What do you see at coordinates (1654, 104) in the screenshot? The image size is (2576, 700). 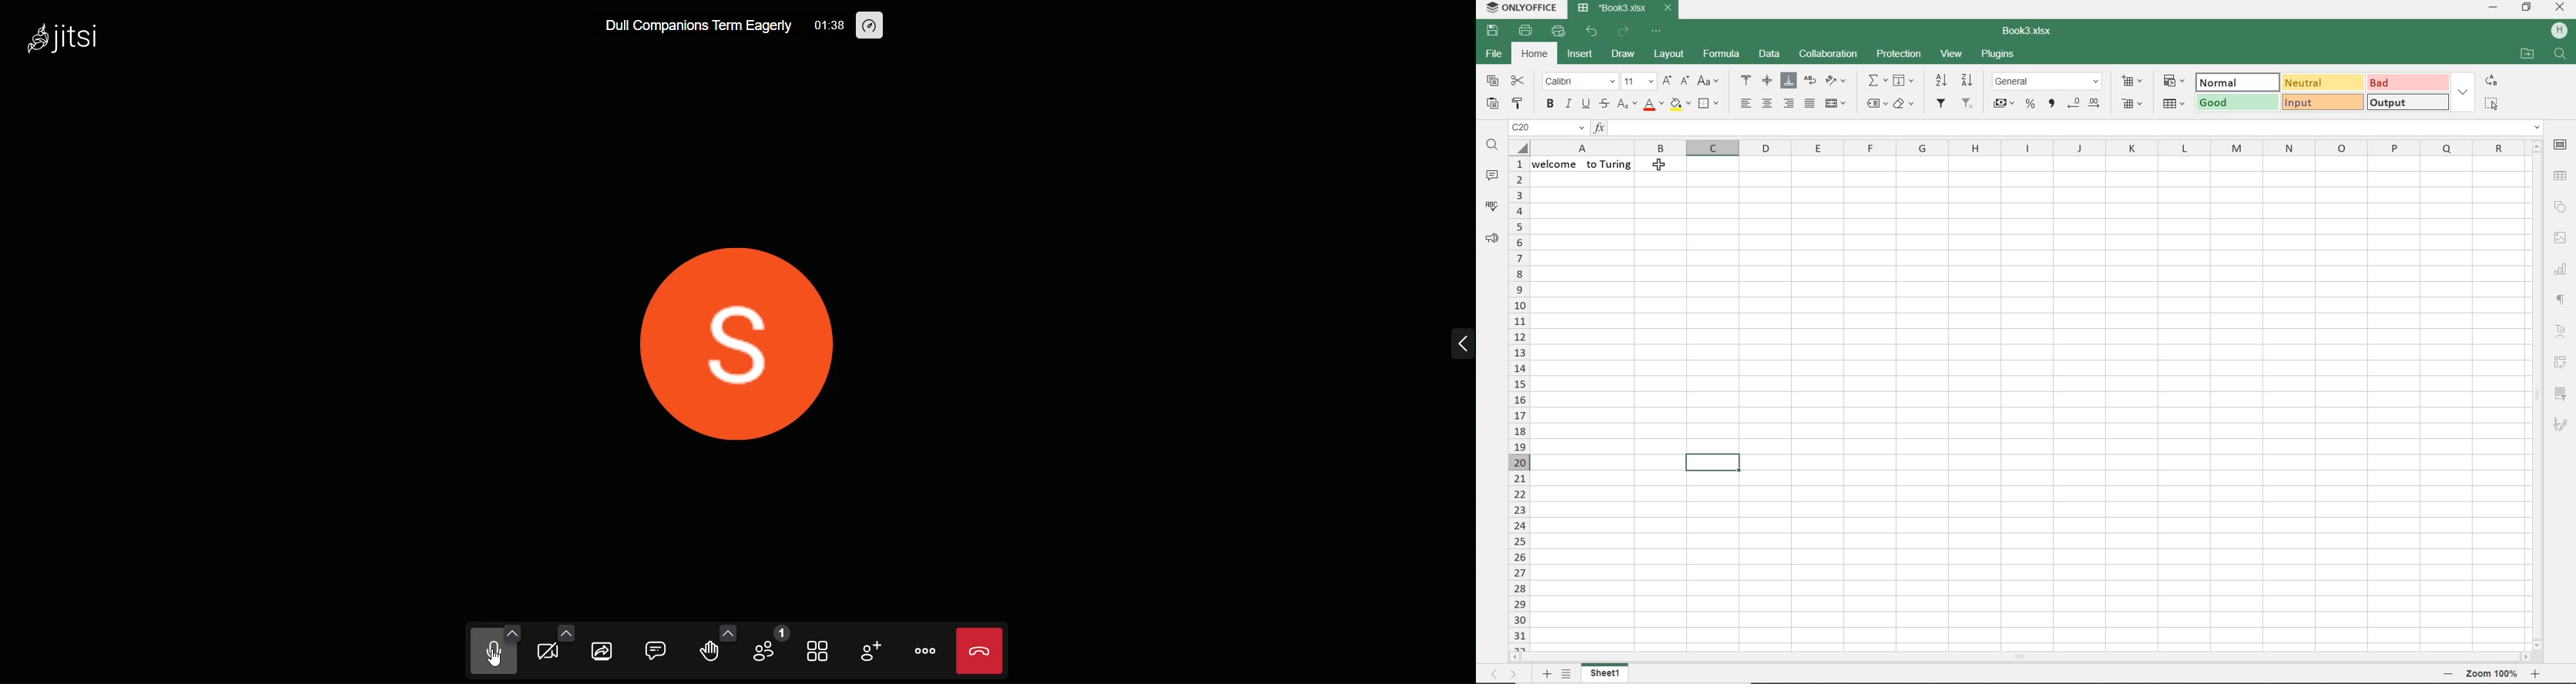 I see `font color` at bounding box center [1654, 104].